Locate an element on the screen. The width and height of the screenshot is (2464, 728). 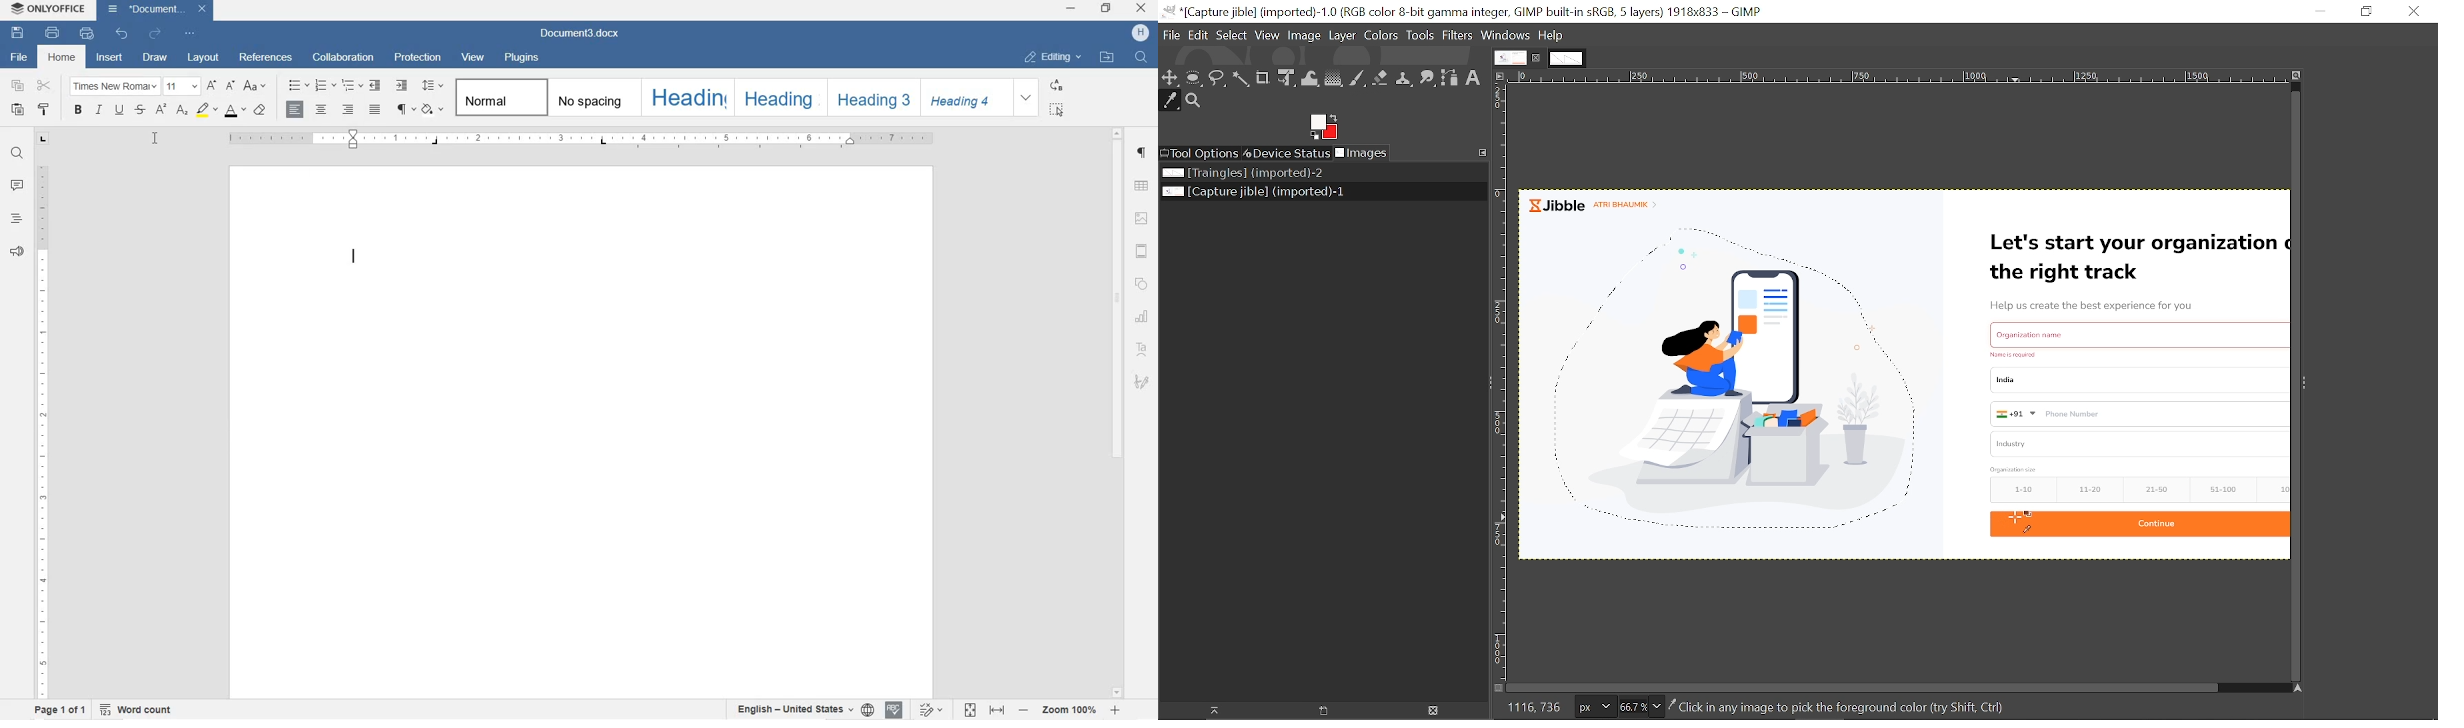
NORMAL is located at coordinates (499, 97).